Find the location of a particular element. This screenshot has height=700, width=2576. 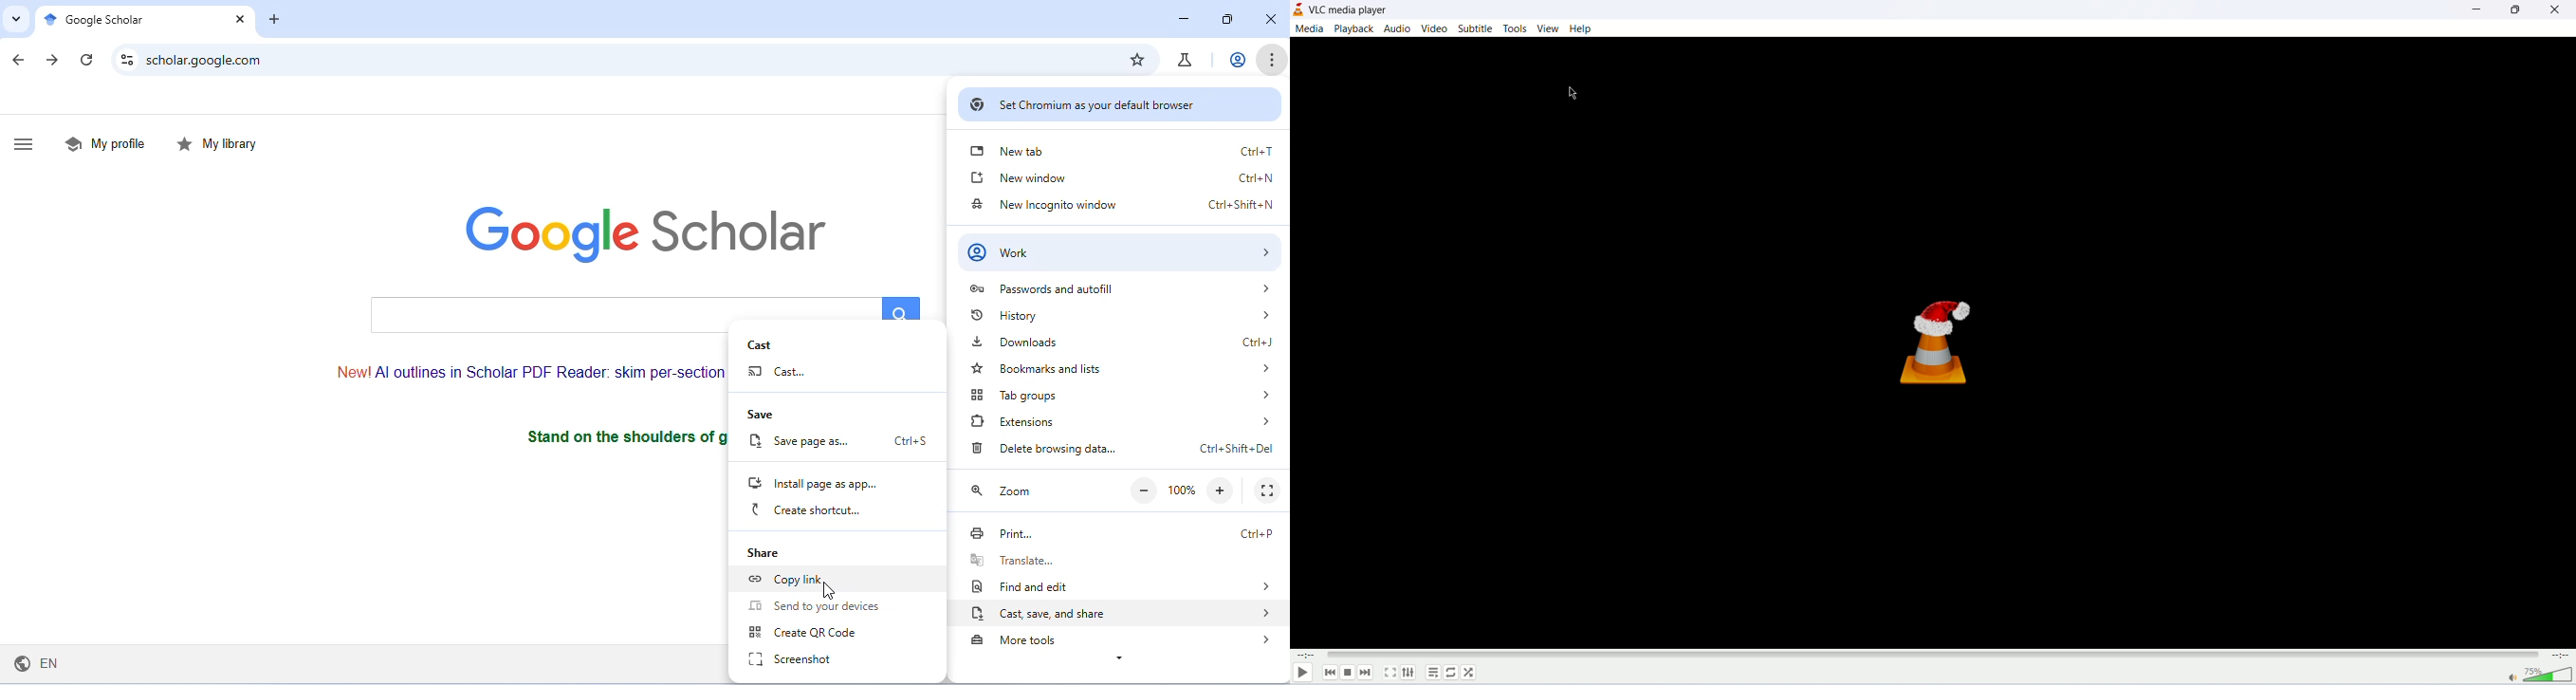

loop is located at coordinates (1451, 674).